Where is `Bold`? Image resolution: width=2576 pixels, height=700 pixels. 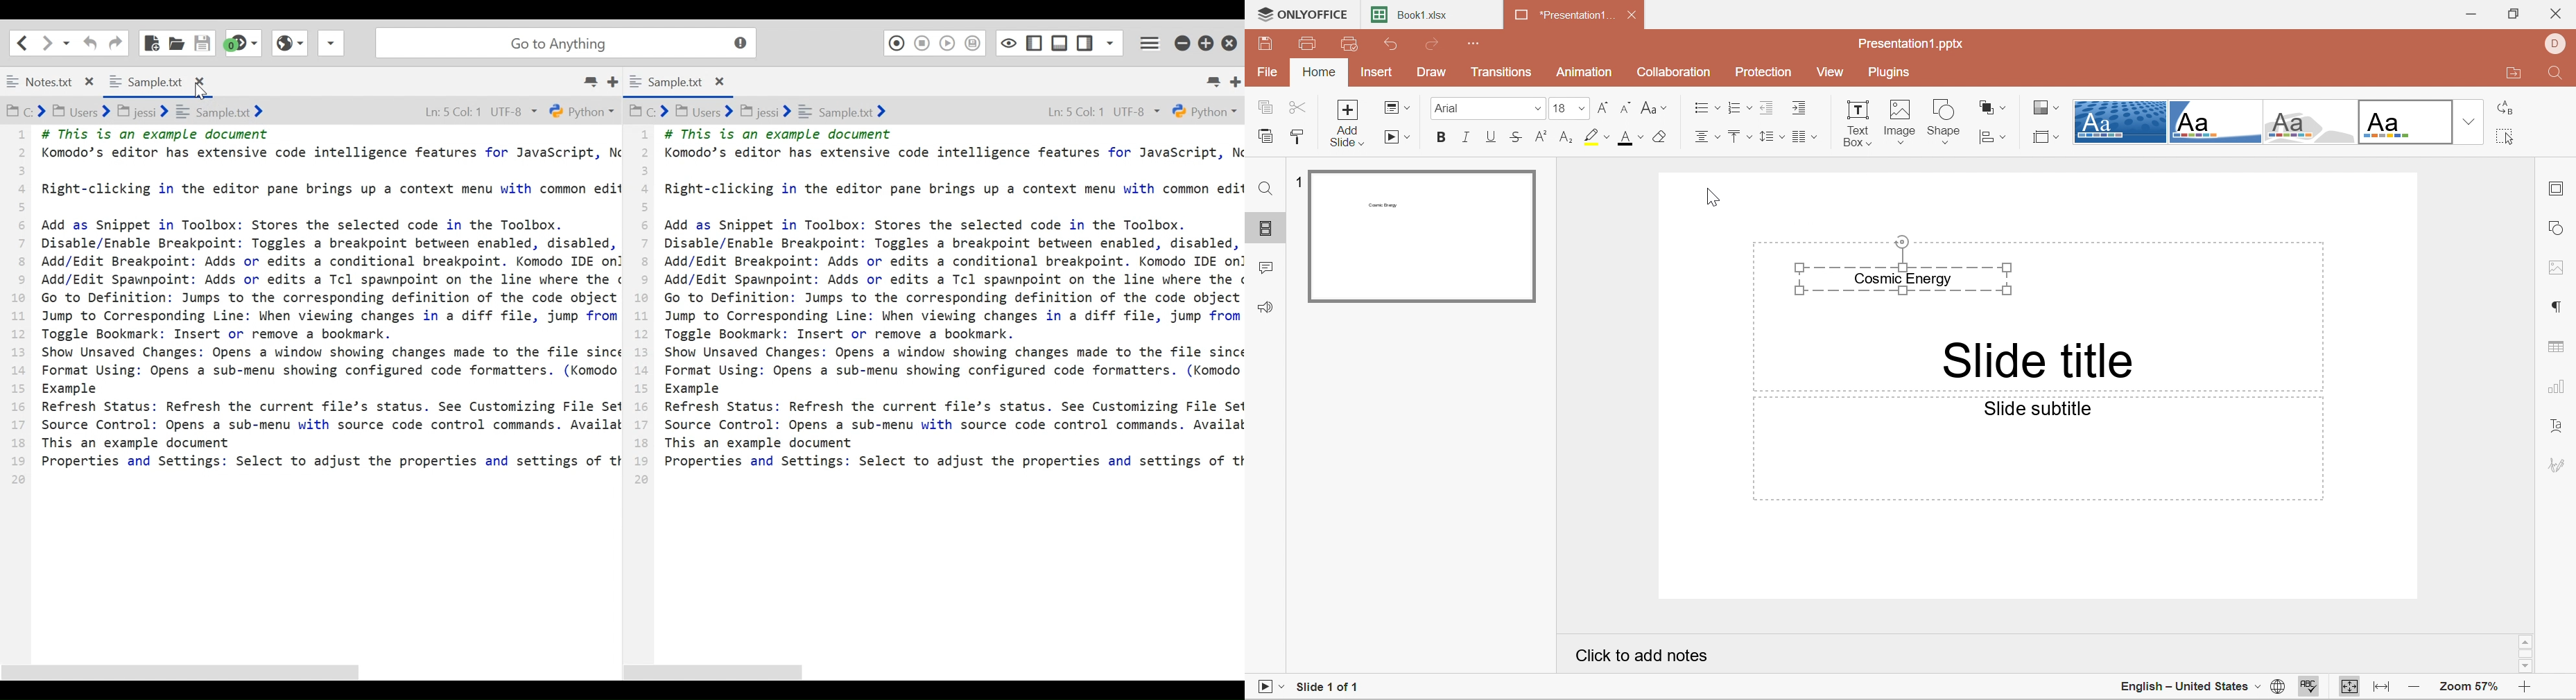 Bold is located at coordinates (1438, 137).